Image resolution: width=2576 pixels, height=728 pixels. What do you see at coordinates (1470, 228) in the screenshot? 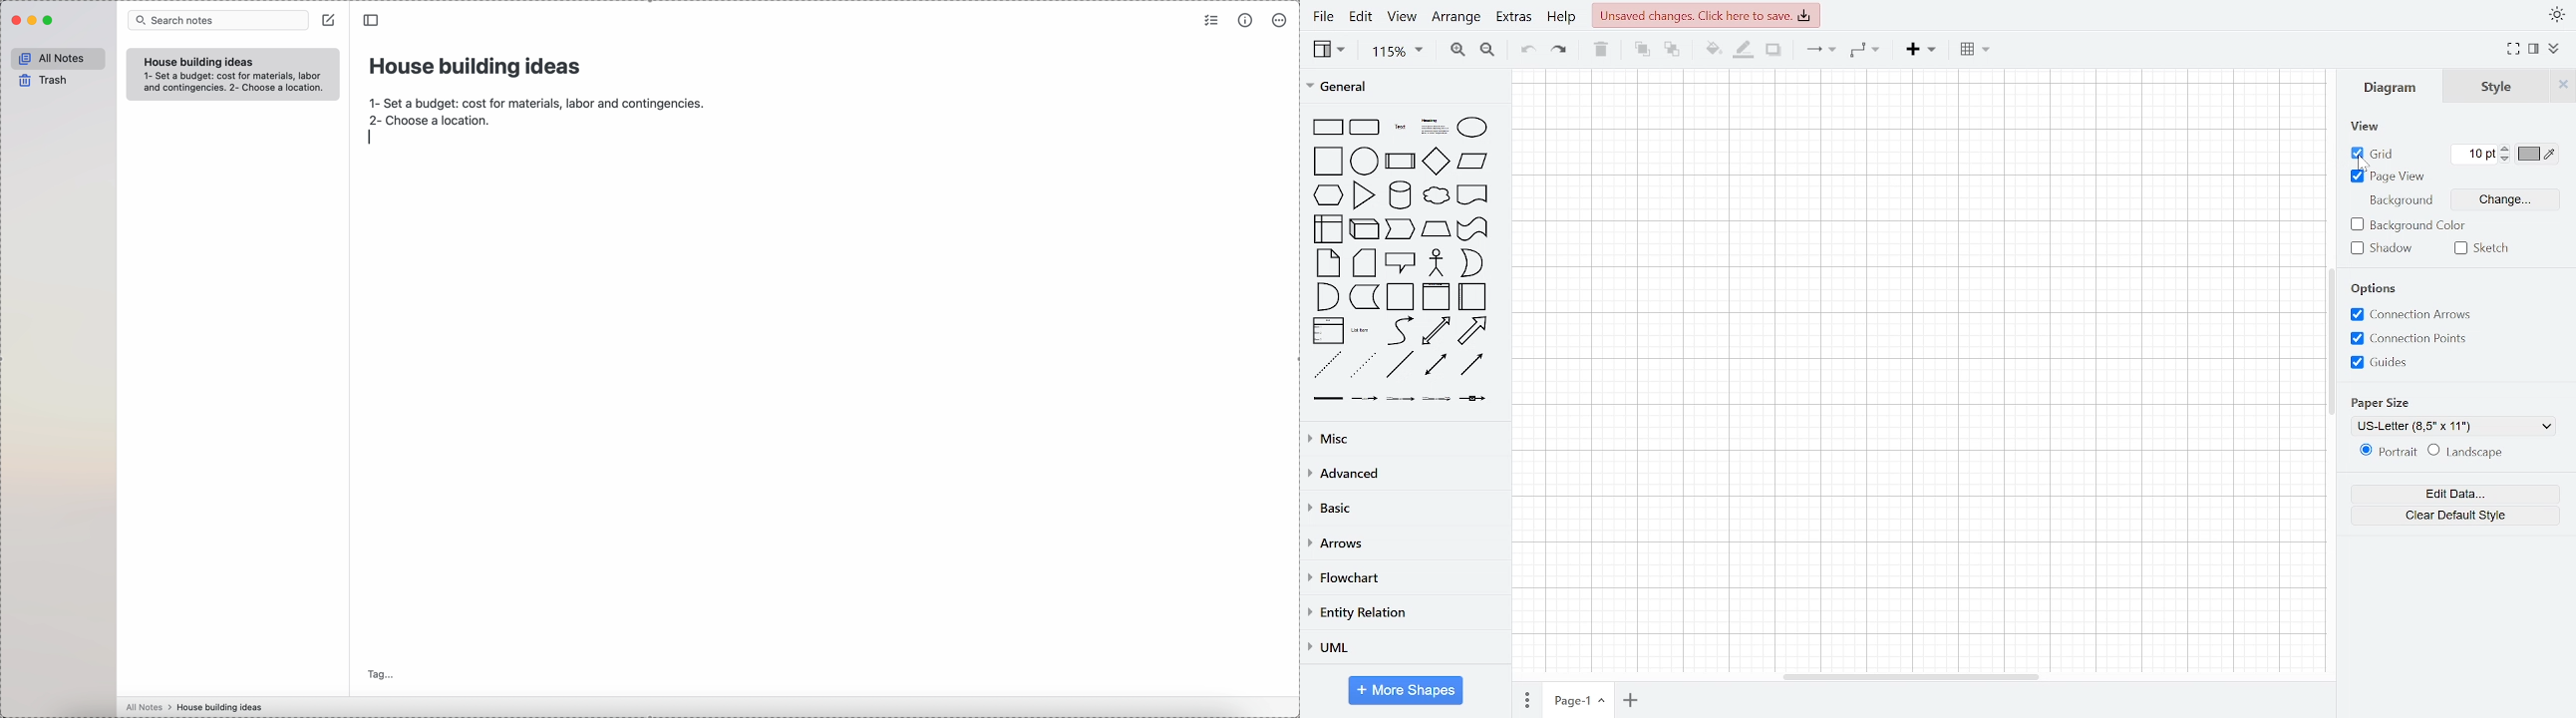
I see `tape` at bounding box center [1470, 228].